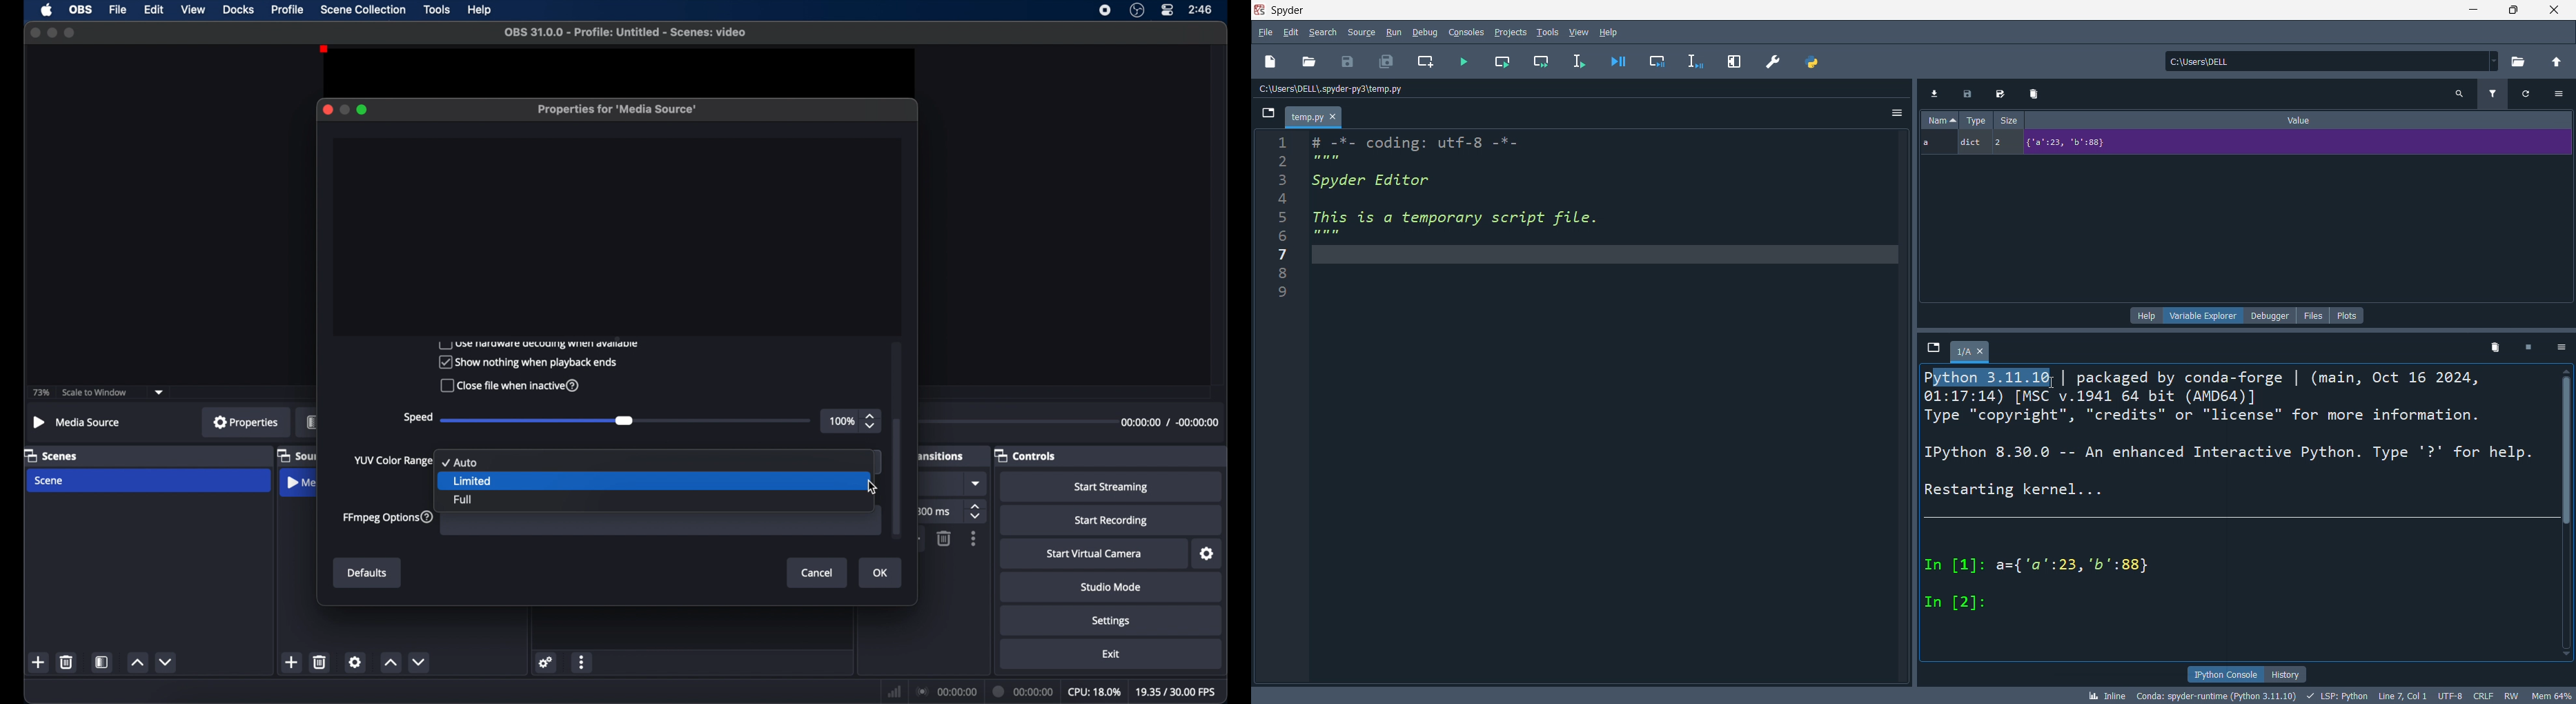 The image size is (2576, 728). Describe the element at coordinates (527, 361) in the screenshot. I see `Show nothing when playback ends` at that location.